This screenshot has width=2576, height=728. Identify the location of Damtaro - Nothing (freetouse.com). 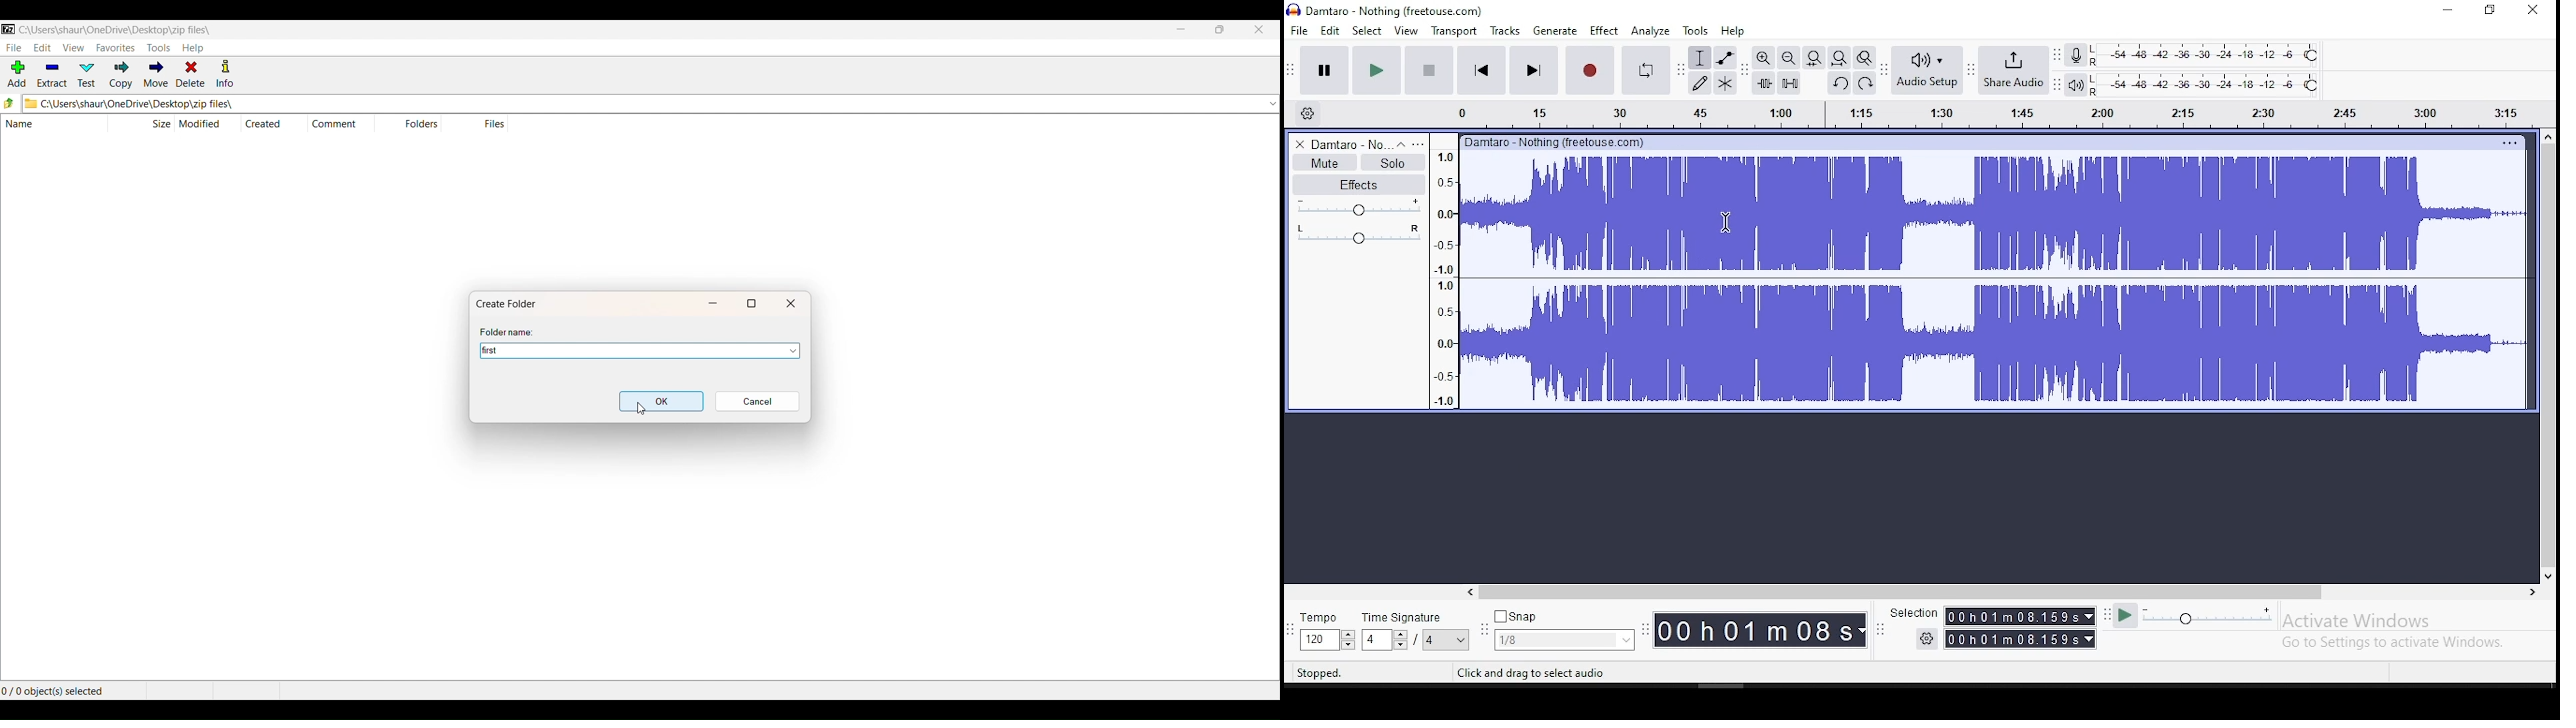
(1384, 11).